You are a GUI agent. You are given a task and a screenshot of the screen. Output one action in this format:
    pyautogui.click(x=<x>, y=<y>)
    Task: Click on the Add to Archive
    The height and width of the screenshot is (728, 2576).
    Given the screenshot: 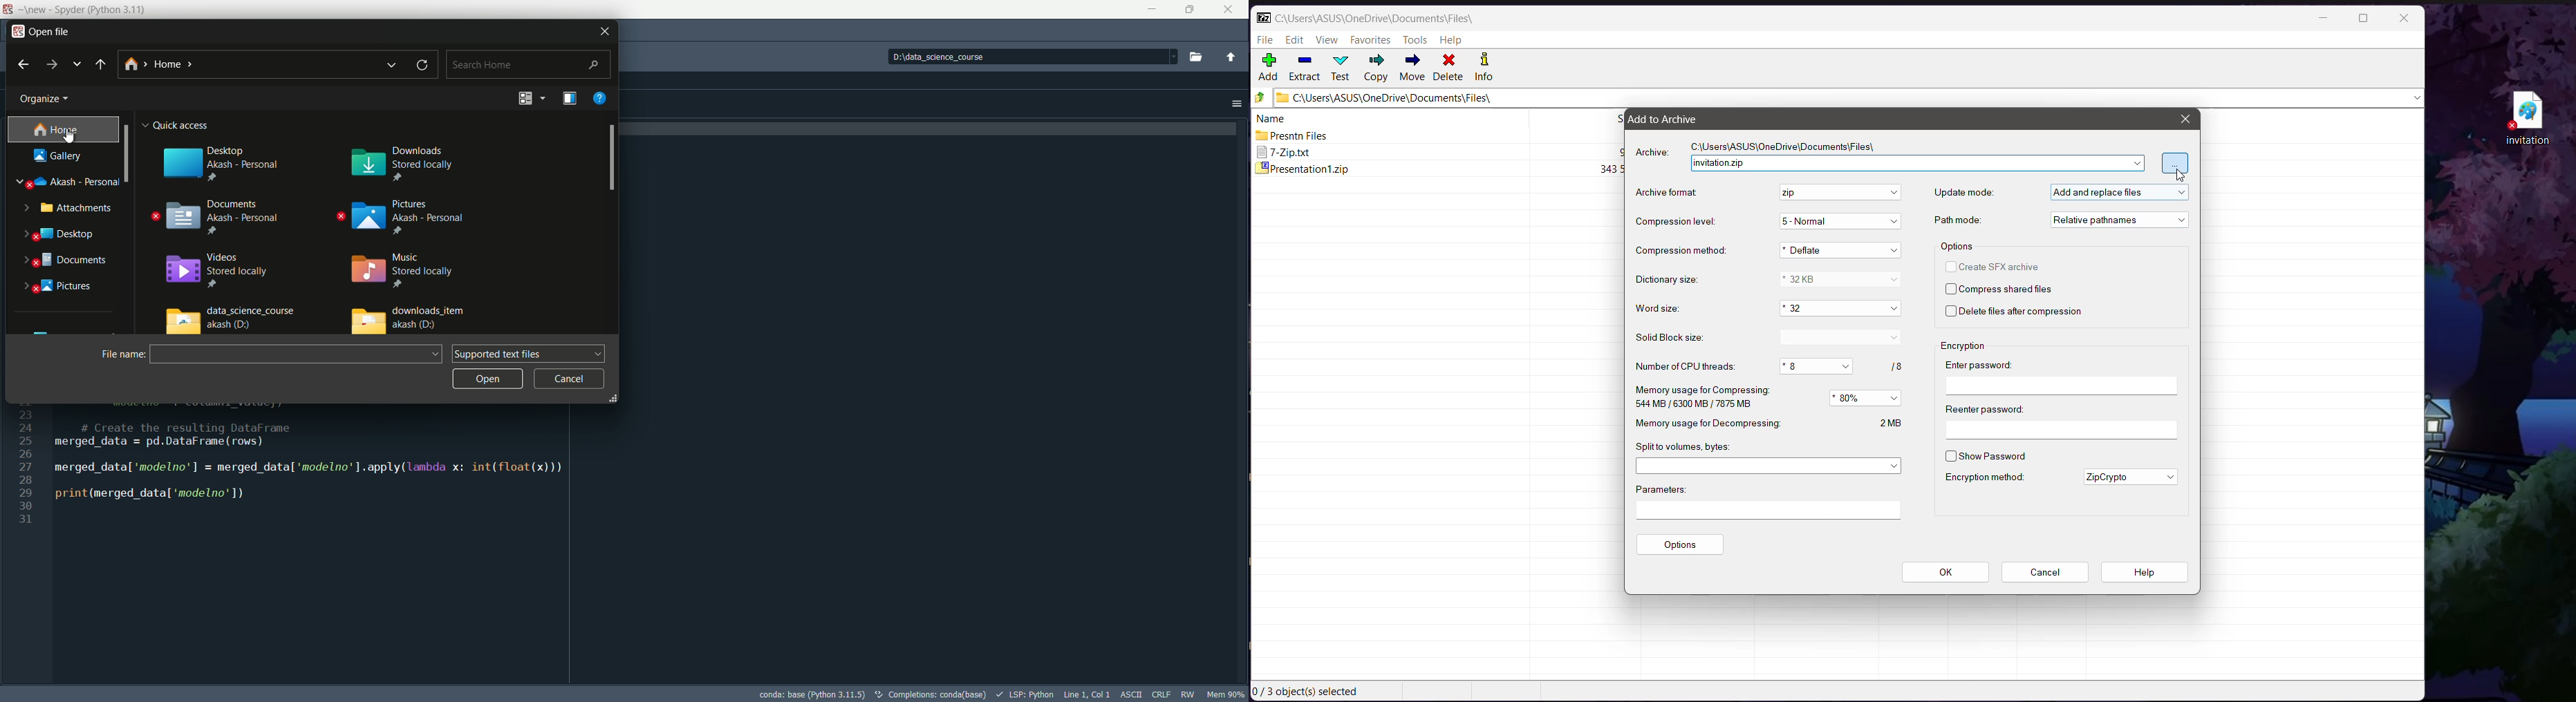 What is the action you would take?
    pyautogui.click(x=1672, y=119)
    